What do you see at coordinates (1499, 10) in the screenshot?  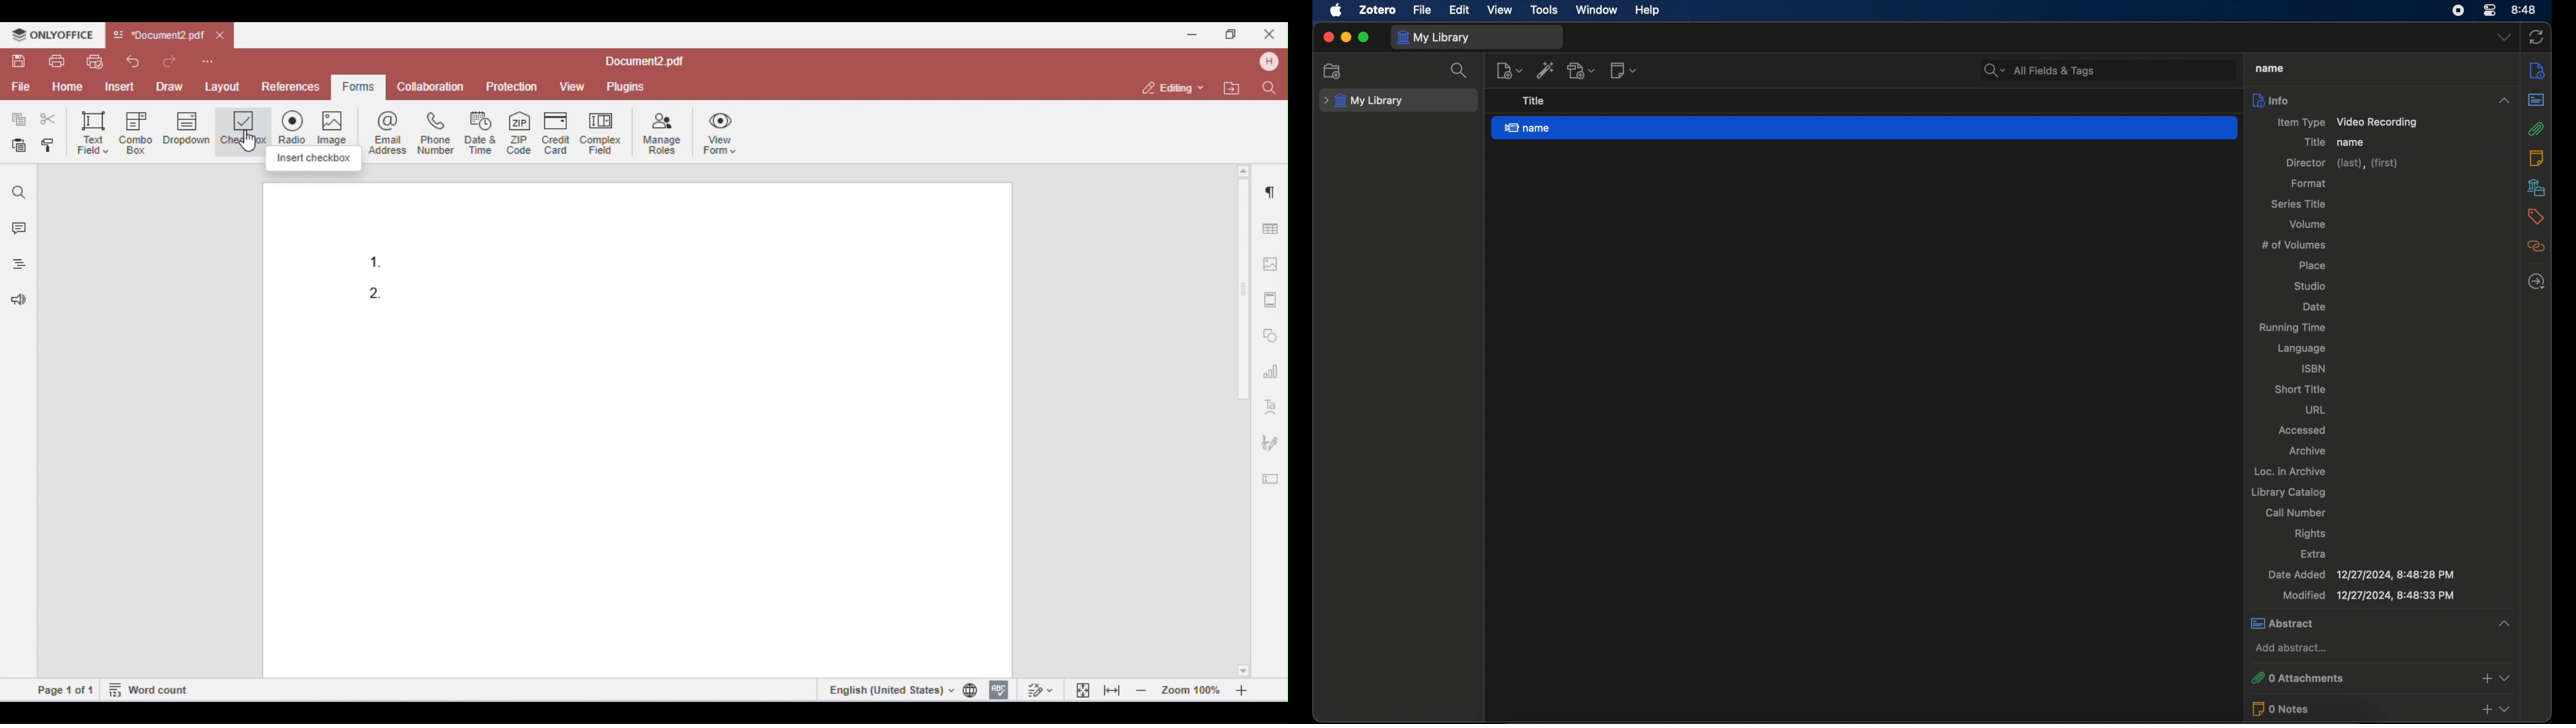 I see `view` at bounding box center [1499, 10].